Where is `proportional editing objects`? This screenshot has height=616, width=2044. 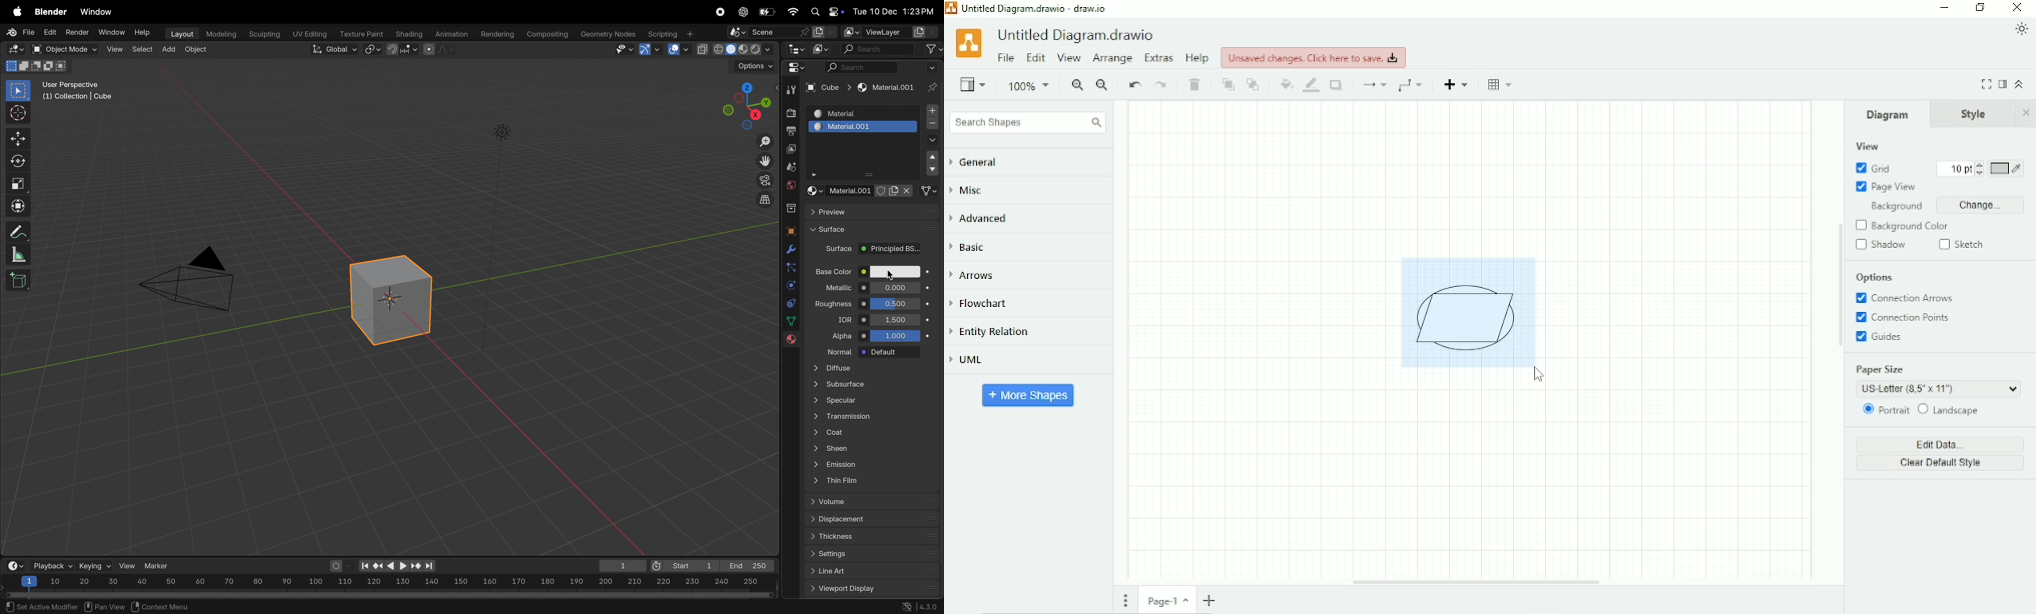
proportional editing objects is located at coordinates (440, 50).